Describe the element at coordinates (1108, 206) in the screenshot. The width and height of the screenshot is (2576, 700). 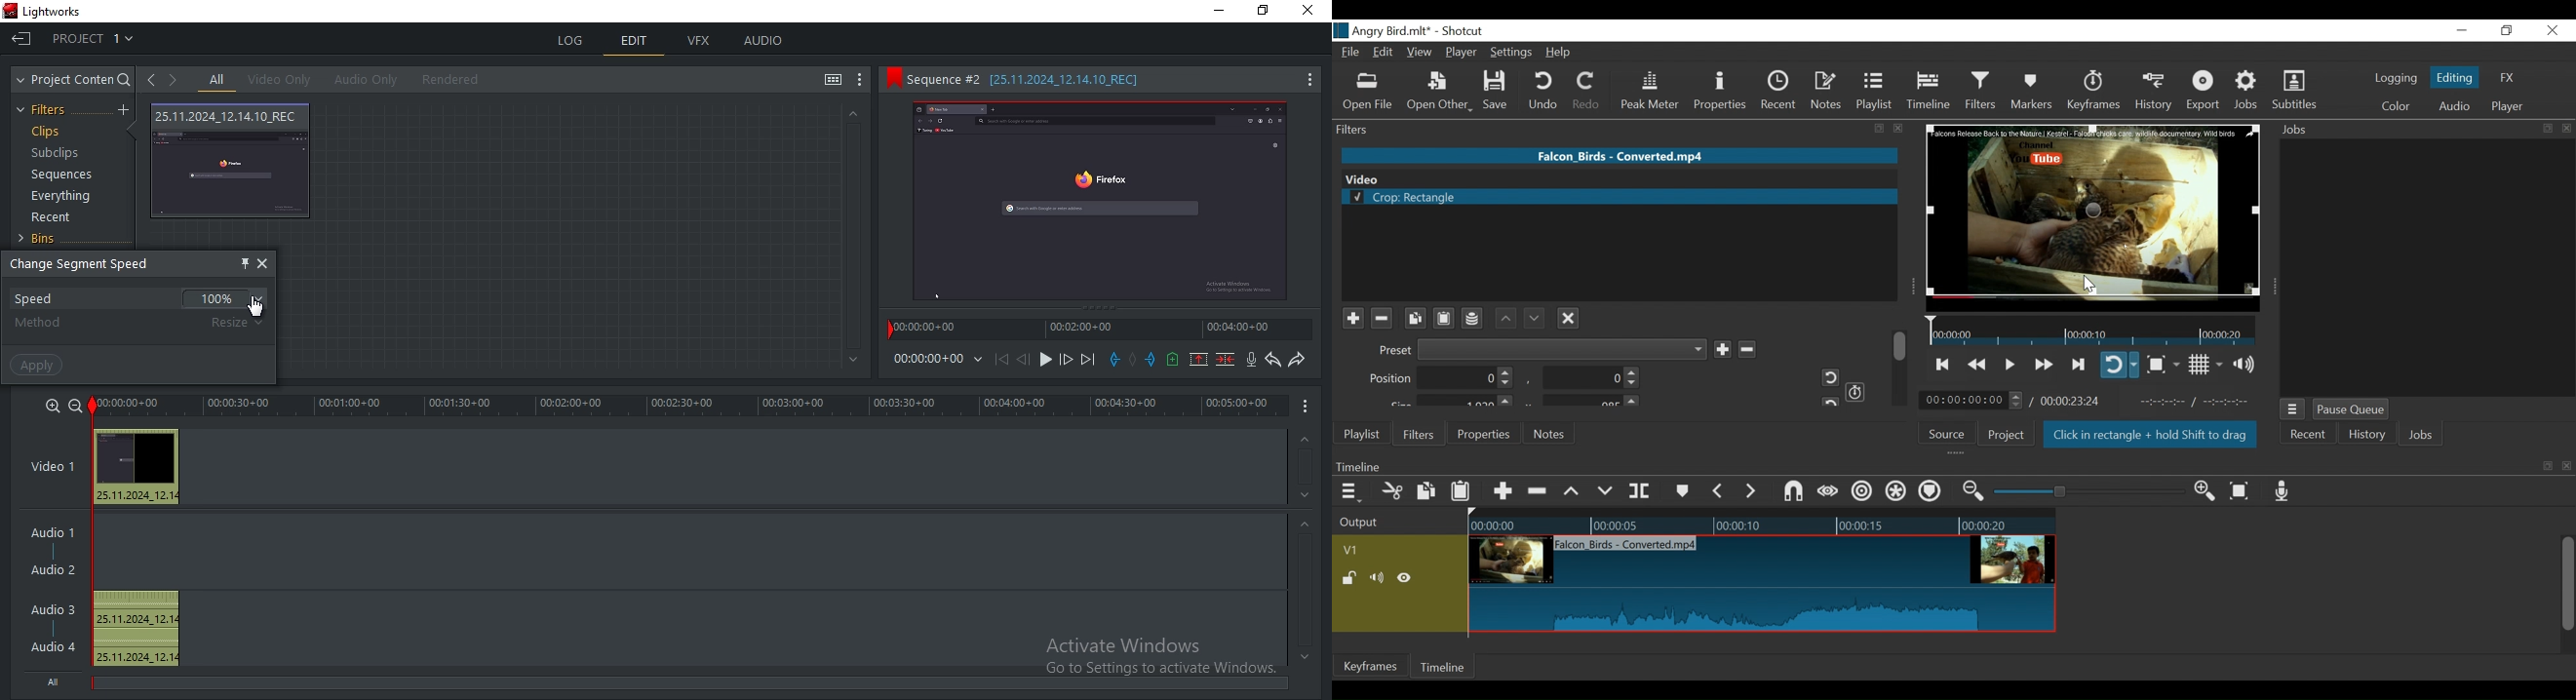
I see `Preview` at that location.